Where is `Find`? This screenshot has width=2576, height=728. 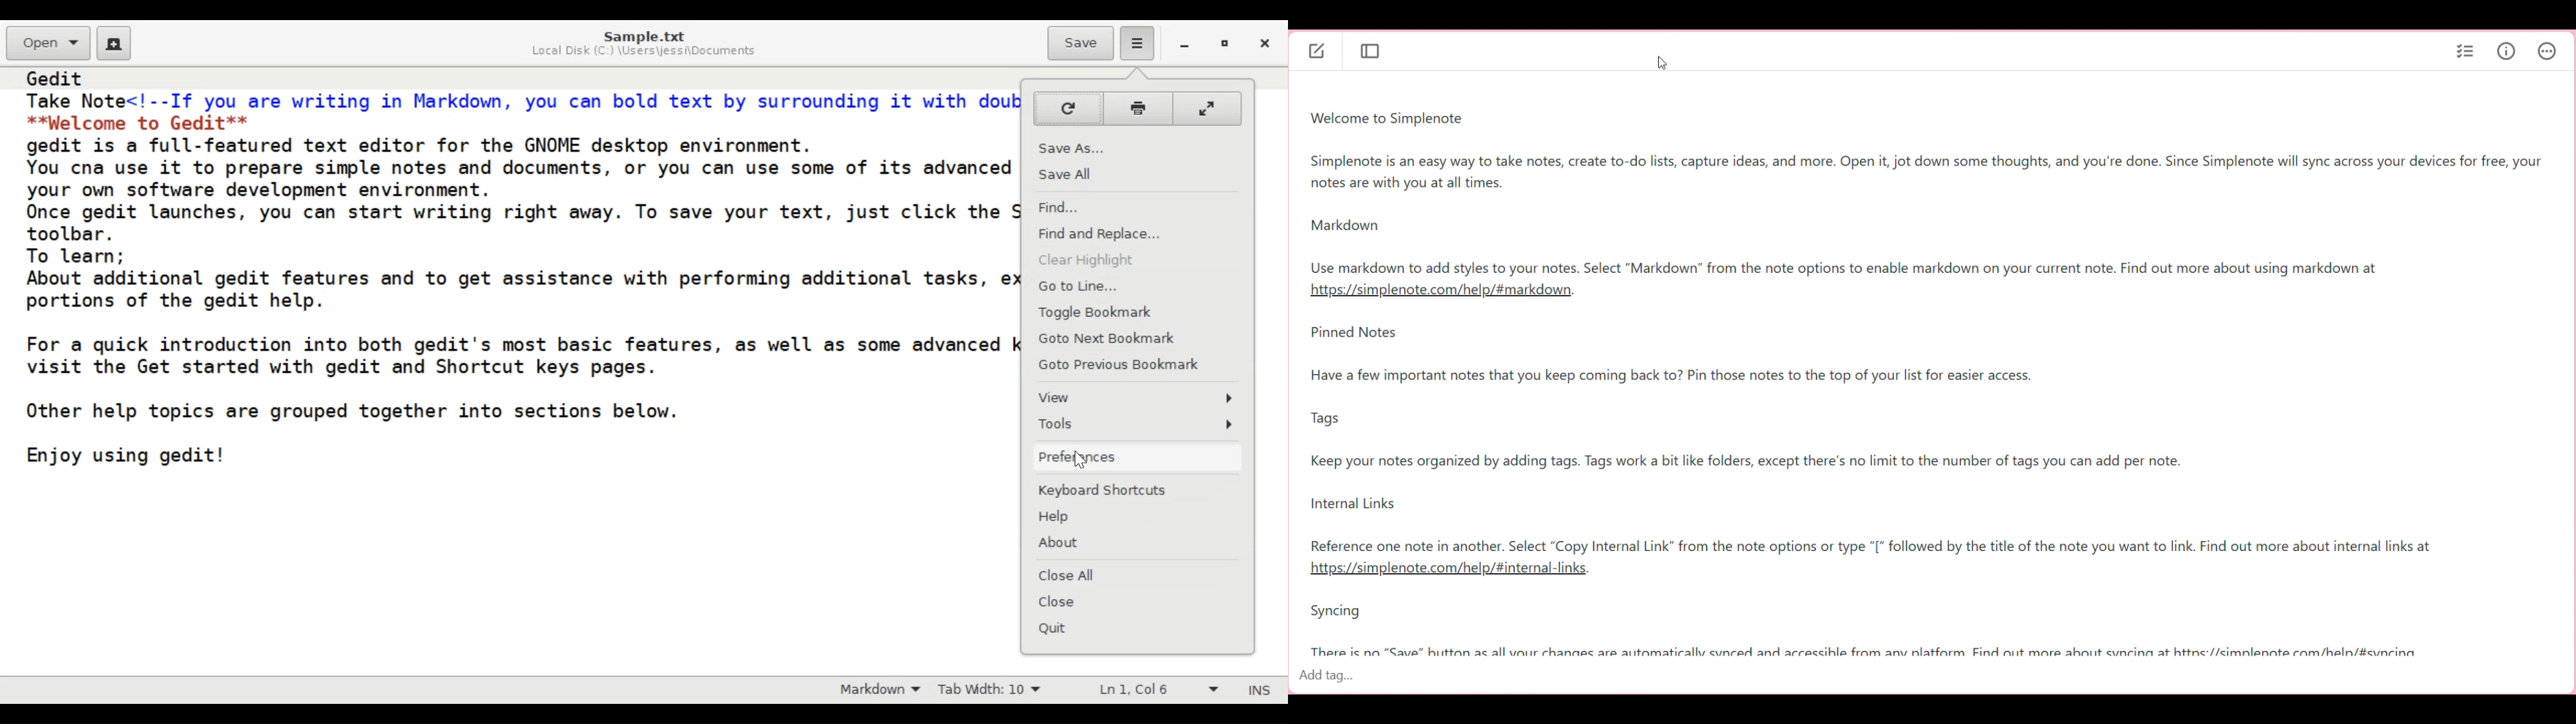 Find is located at coordinates (1138, 207).